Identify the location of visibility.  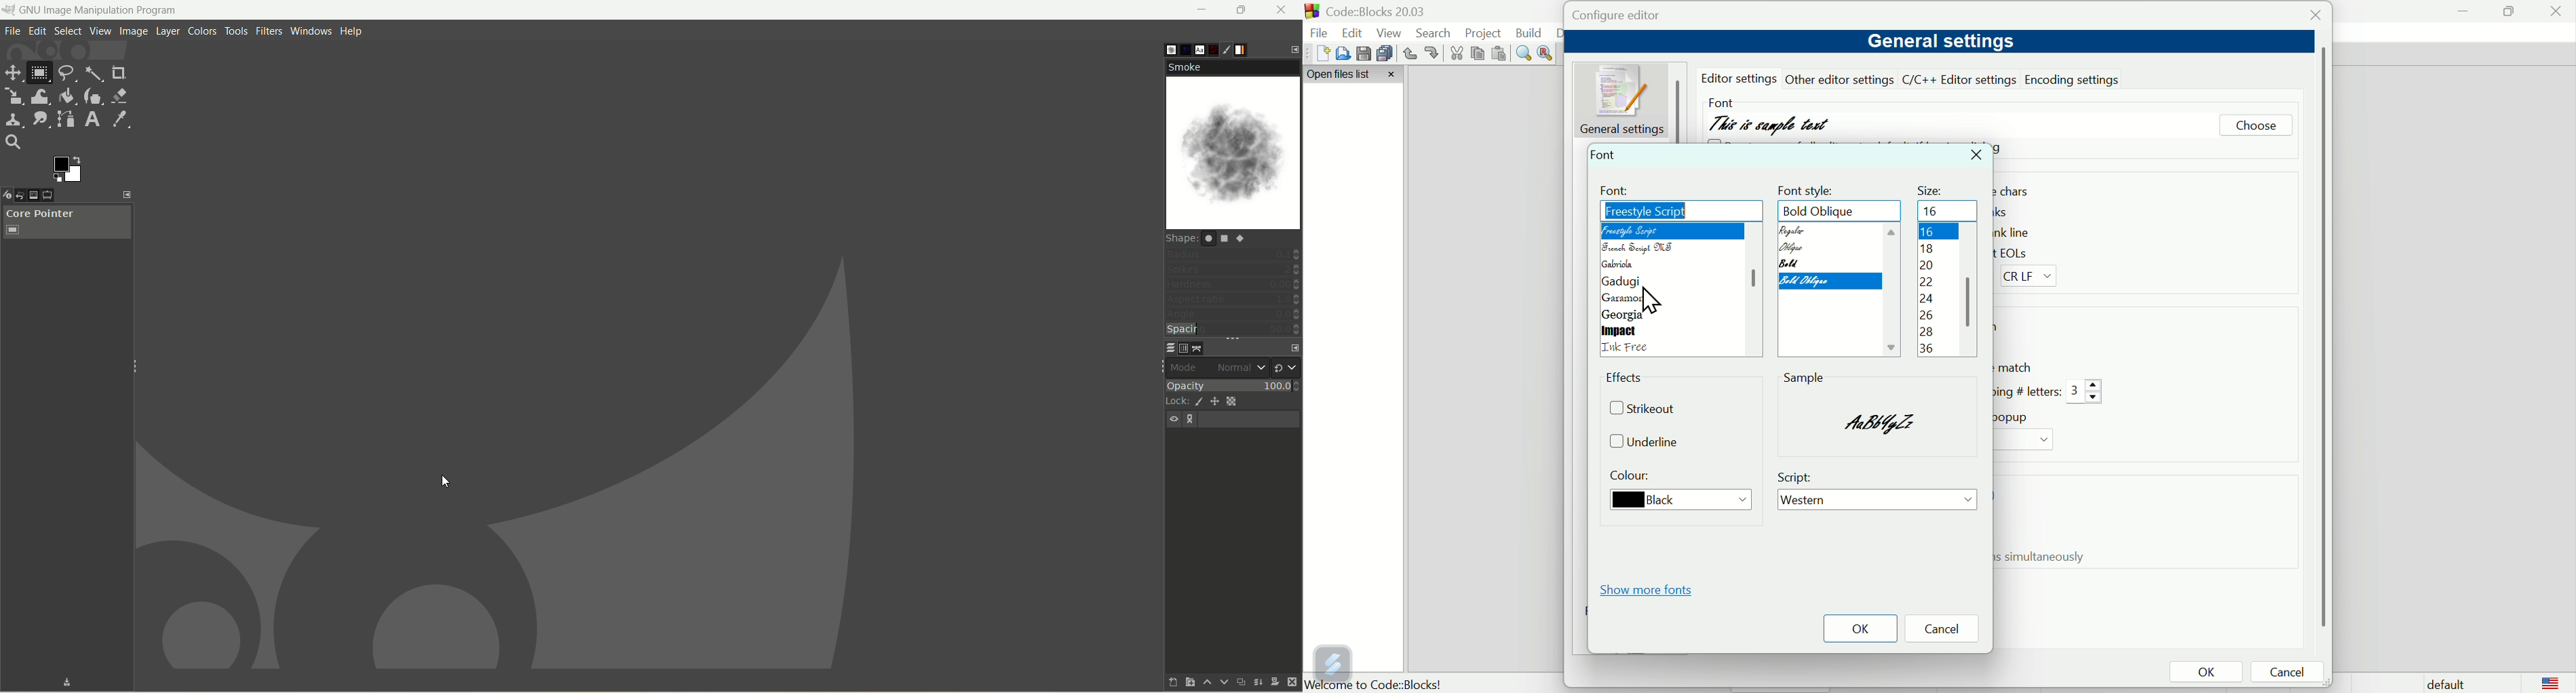
(1175, 419).